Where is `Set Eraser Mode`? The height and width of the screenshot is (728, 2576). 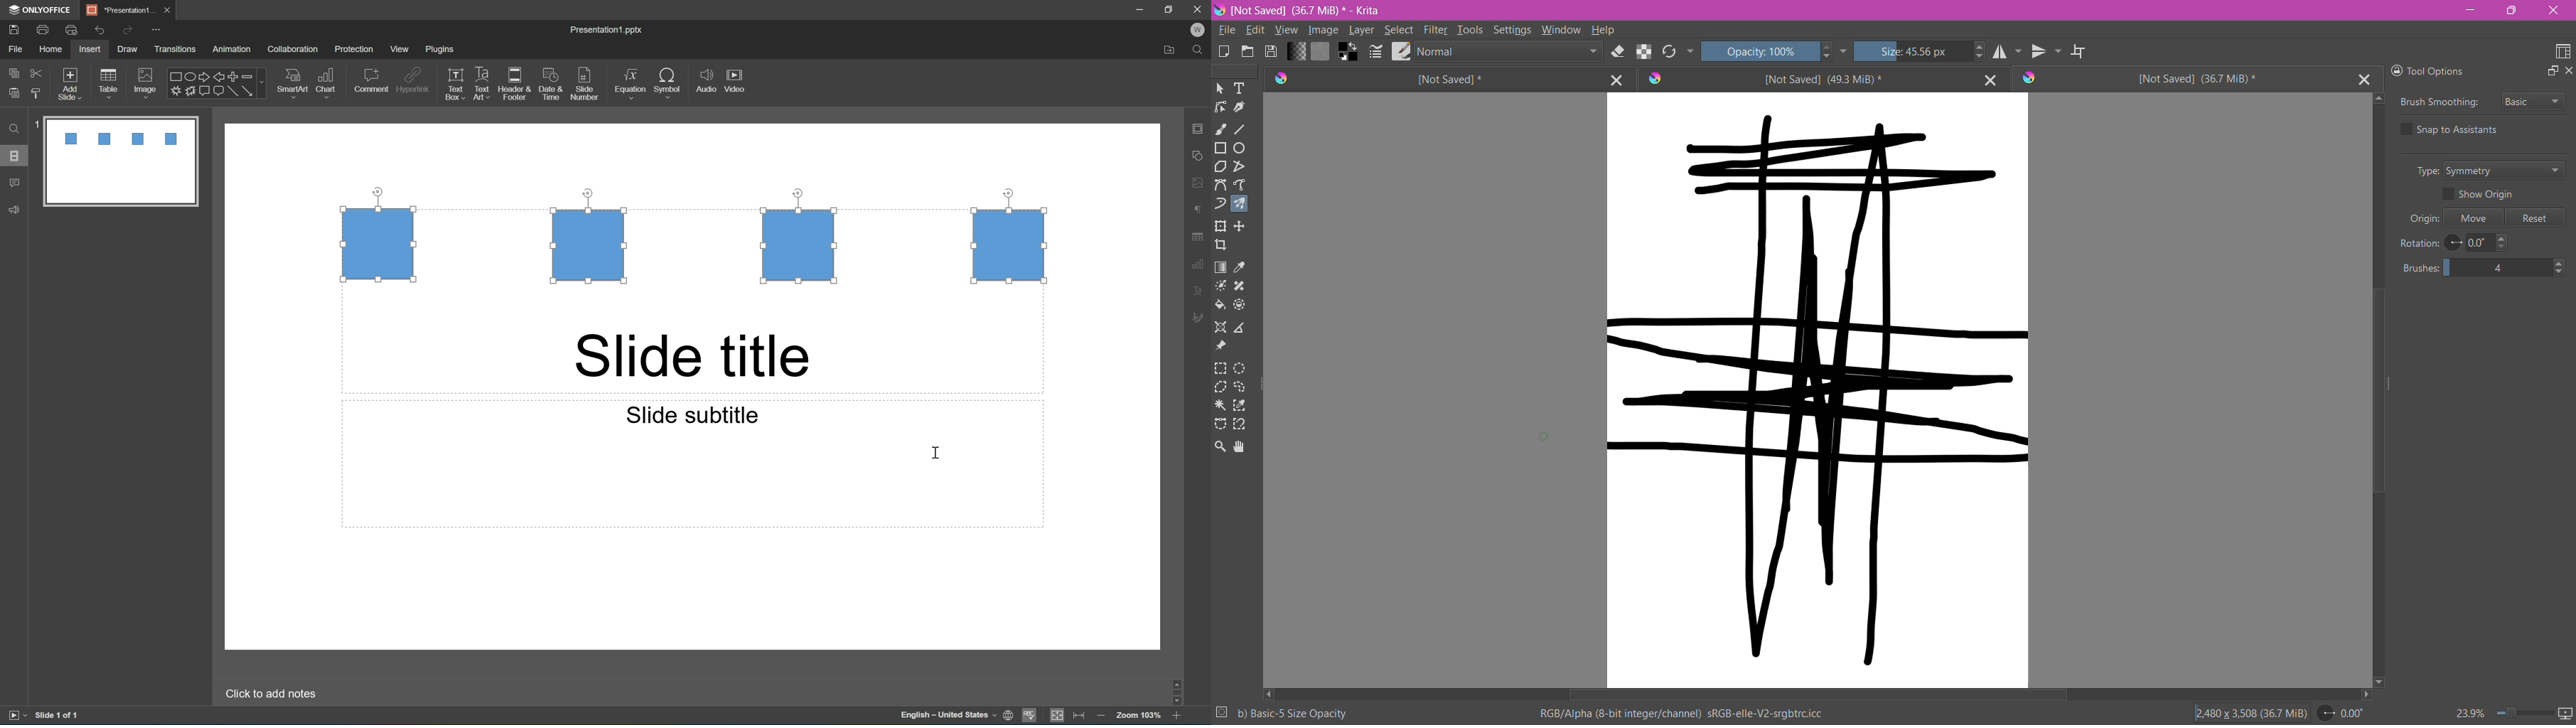
Set Eraser Mode is located at coordinates (1616, 53).